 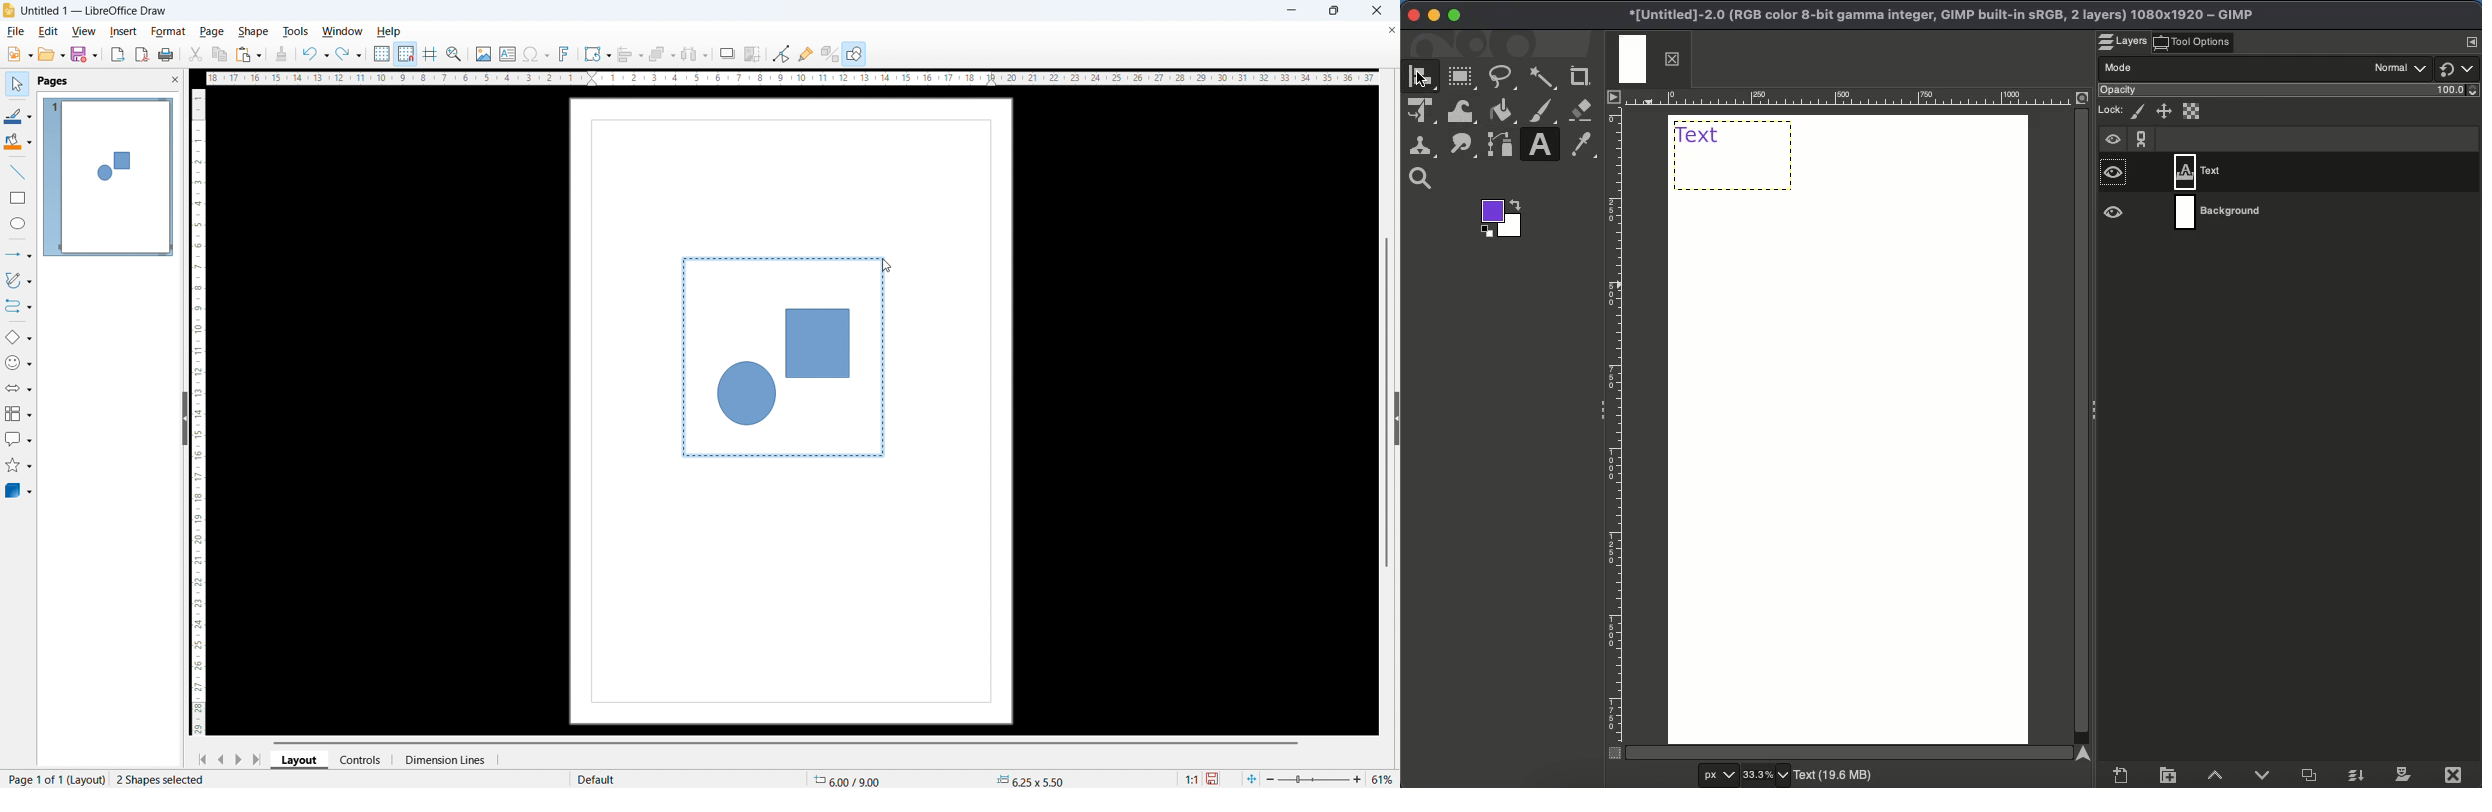 What do you see at coordinates (343, 31) in the screenshot?
I see `window` at bounding box center [343, 31].